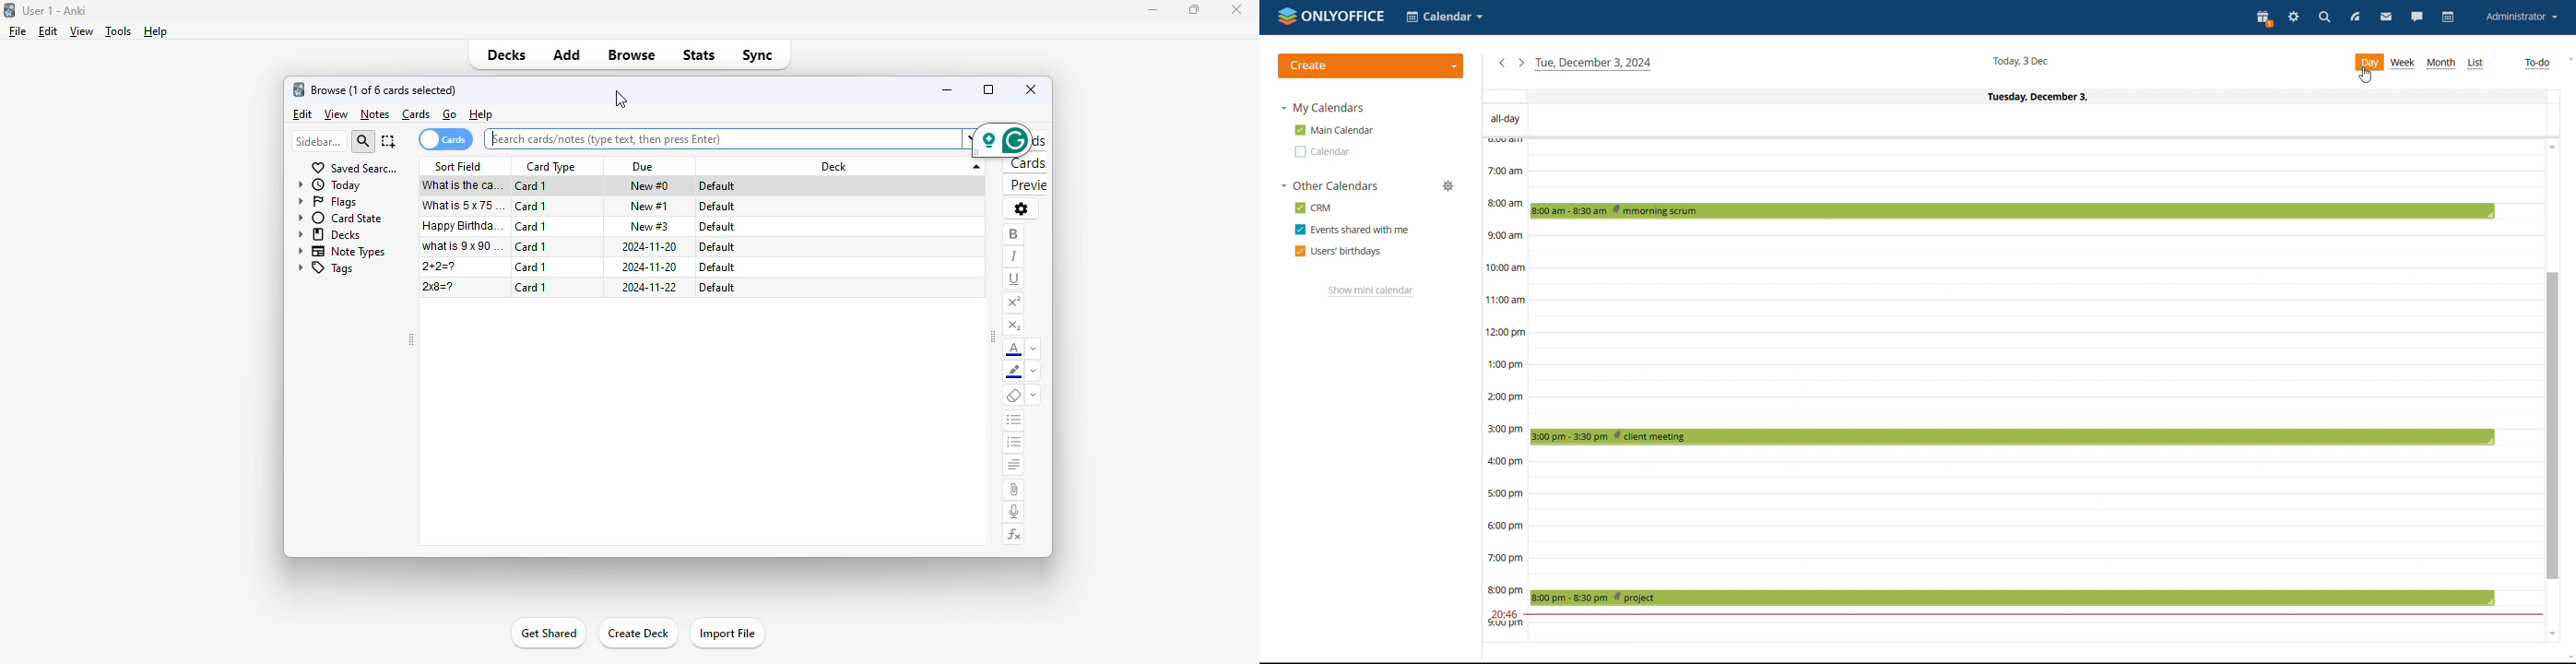 The width and height of the screenshot is (2576, 672). What do you see at coordinates (2263, 19) in the screenshot?
I see `present` at bounding box center [2263, 19].